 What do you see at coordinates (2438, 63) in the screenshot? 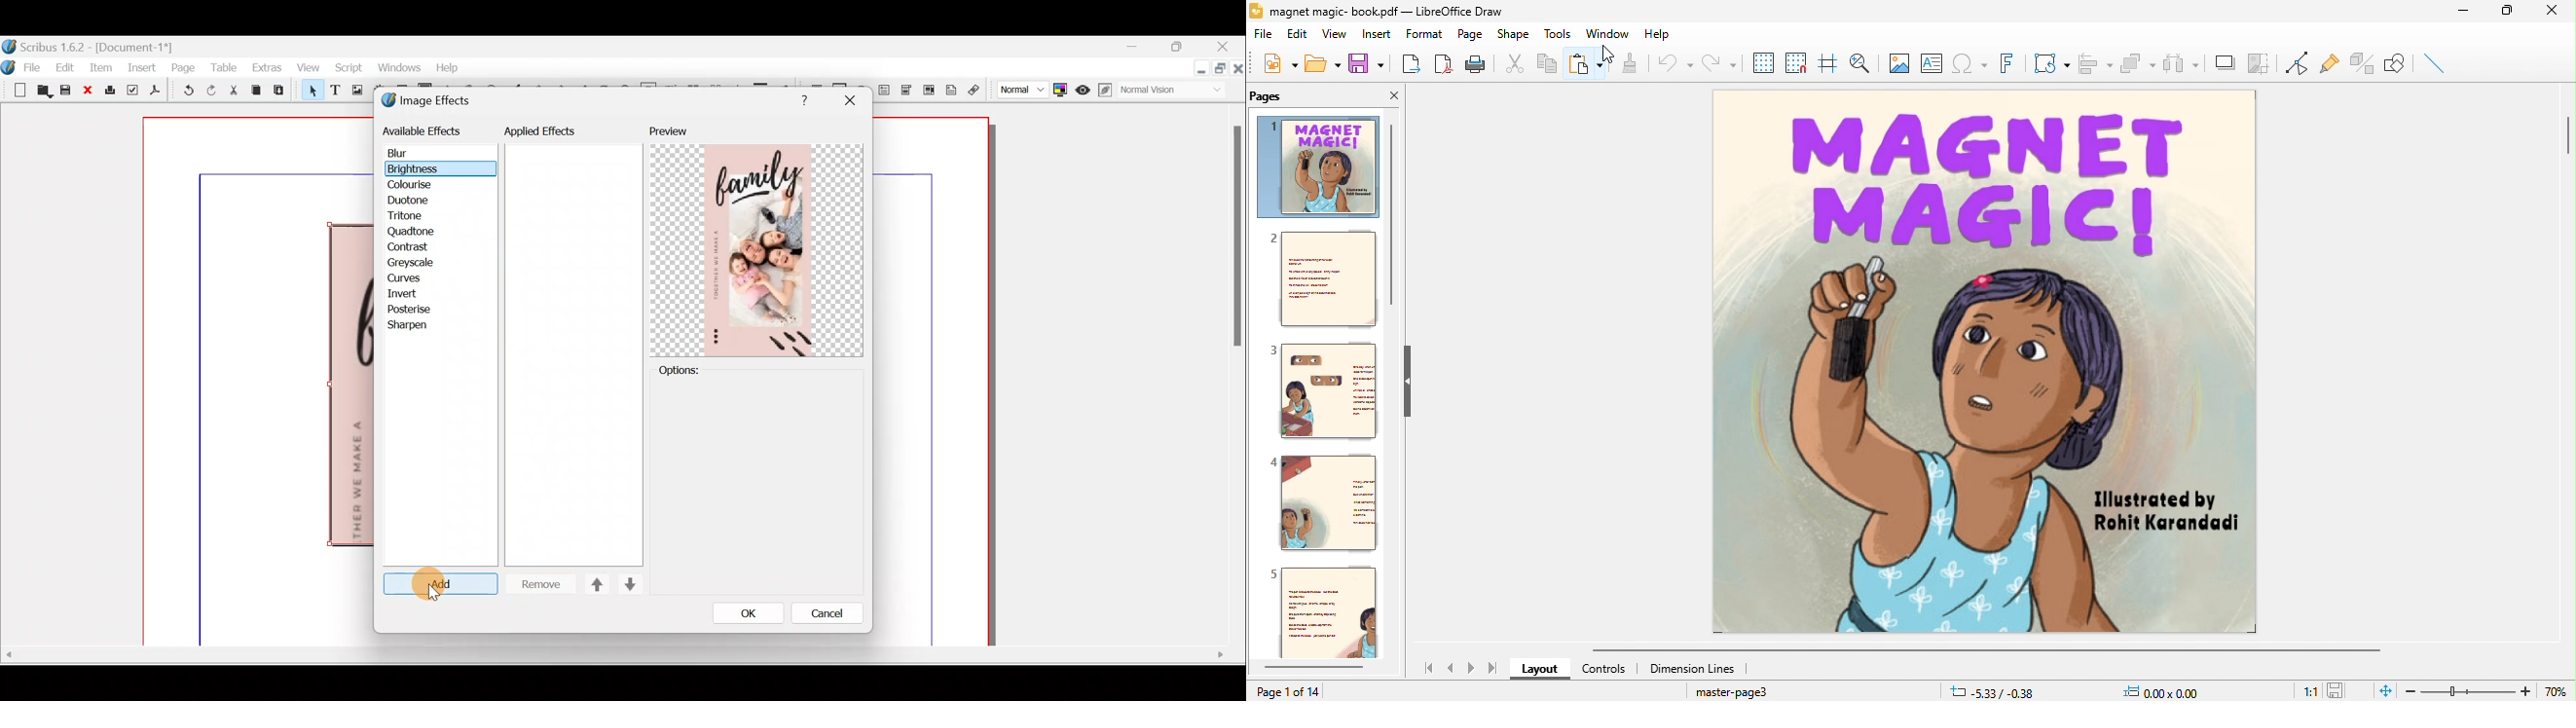
I see `insert line` at bounding box center [2438, 63].